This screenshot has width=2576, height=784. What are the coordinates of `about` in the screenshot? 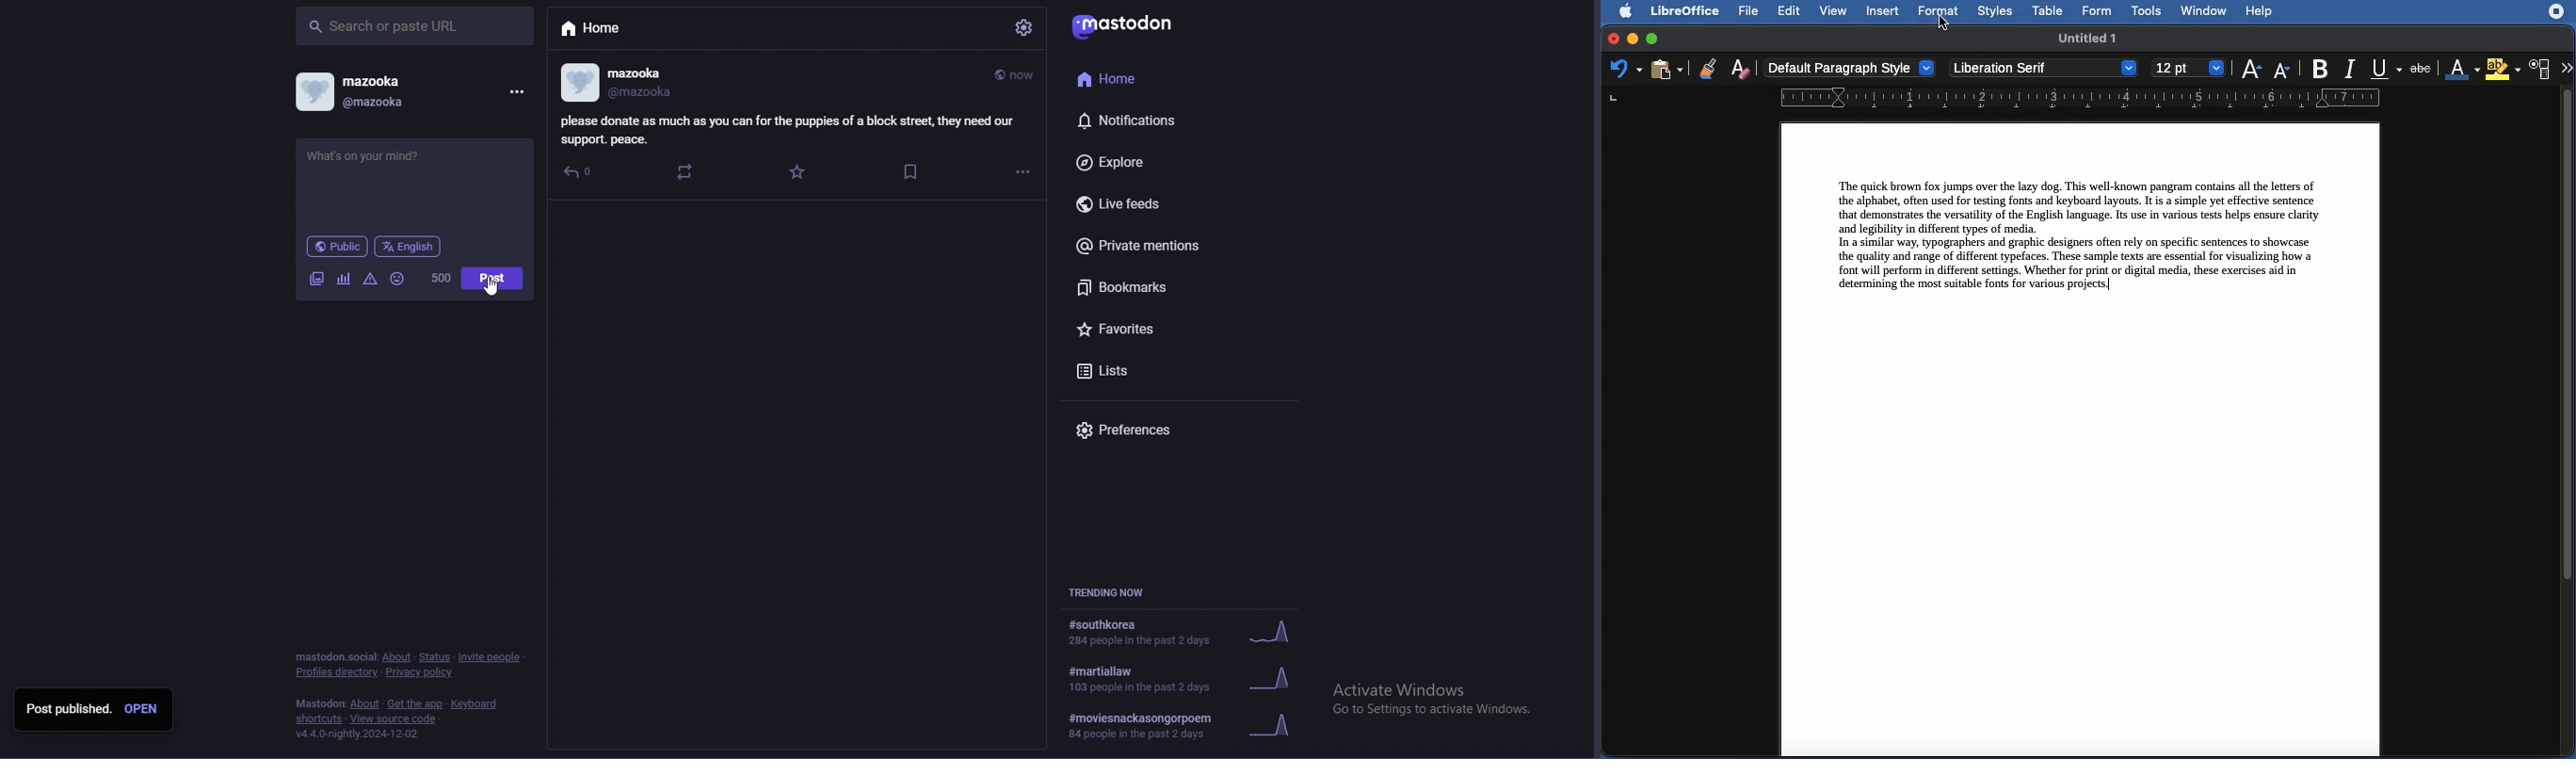 It's located at (396, 656).